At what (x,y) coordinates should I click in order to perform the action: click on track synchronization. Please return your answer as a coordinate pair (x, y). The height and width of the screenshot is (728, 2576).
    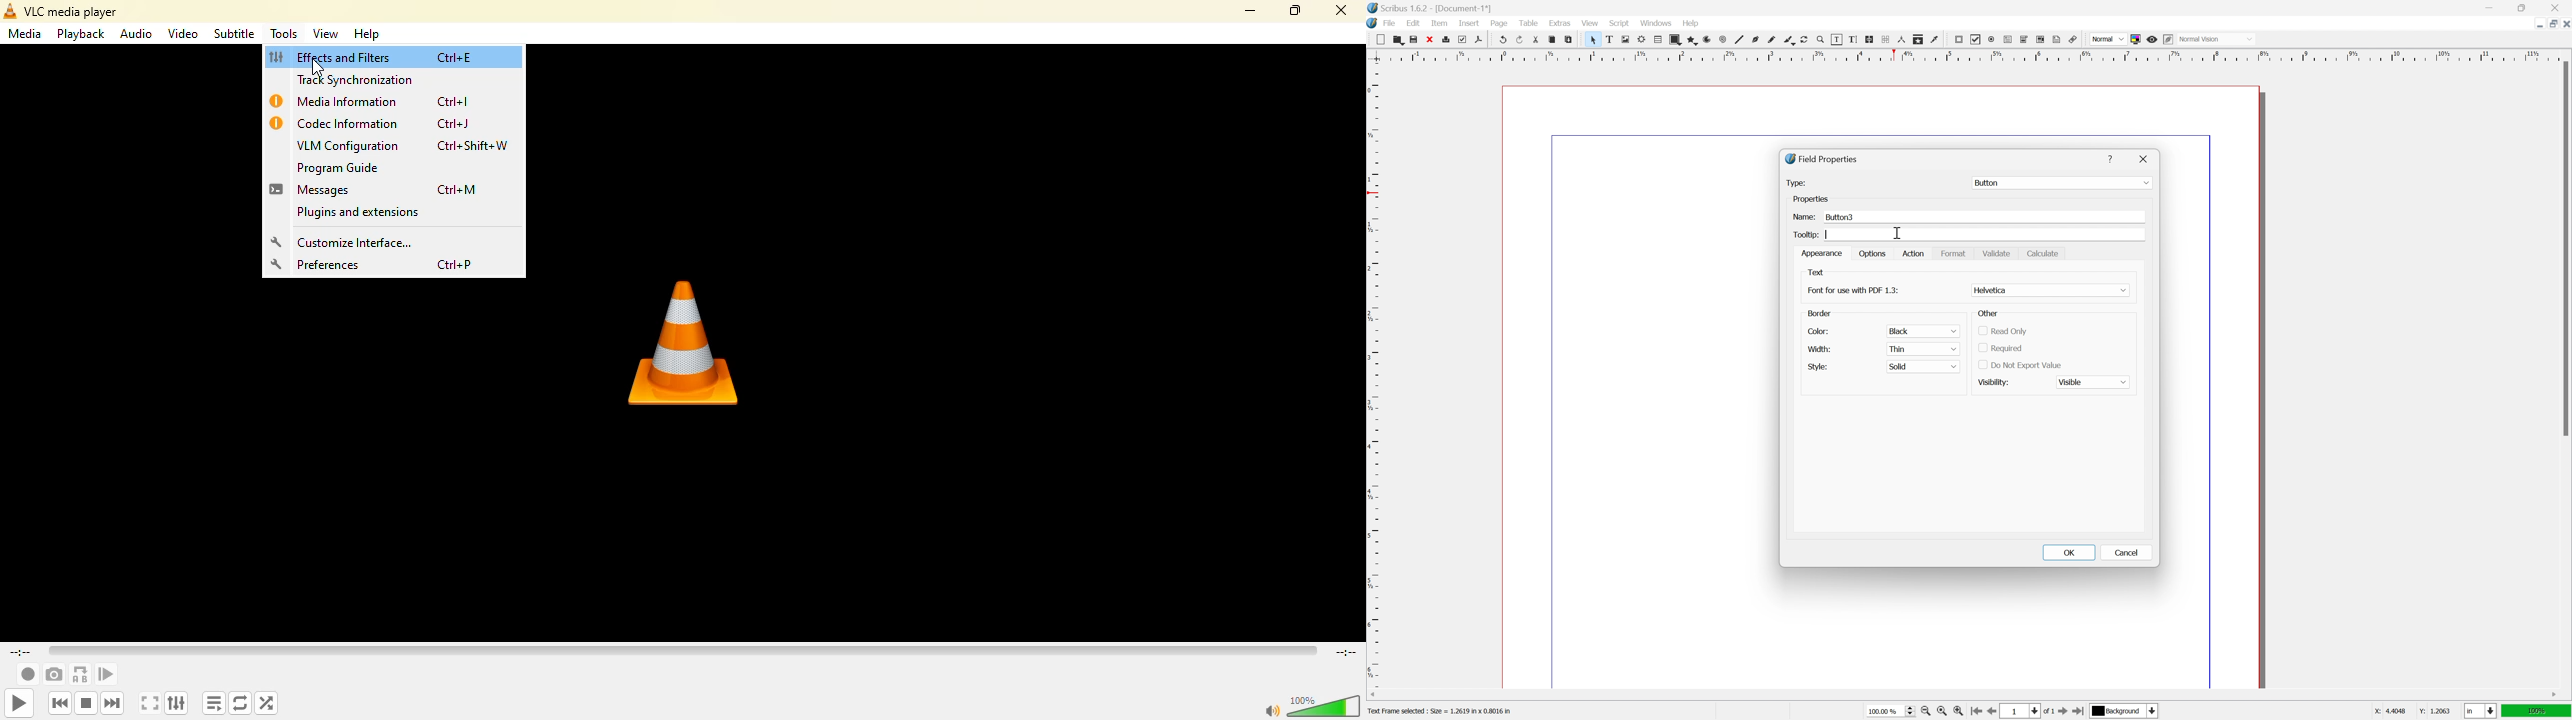
    Looking at the image, I should click on (354, 80).